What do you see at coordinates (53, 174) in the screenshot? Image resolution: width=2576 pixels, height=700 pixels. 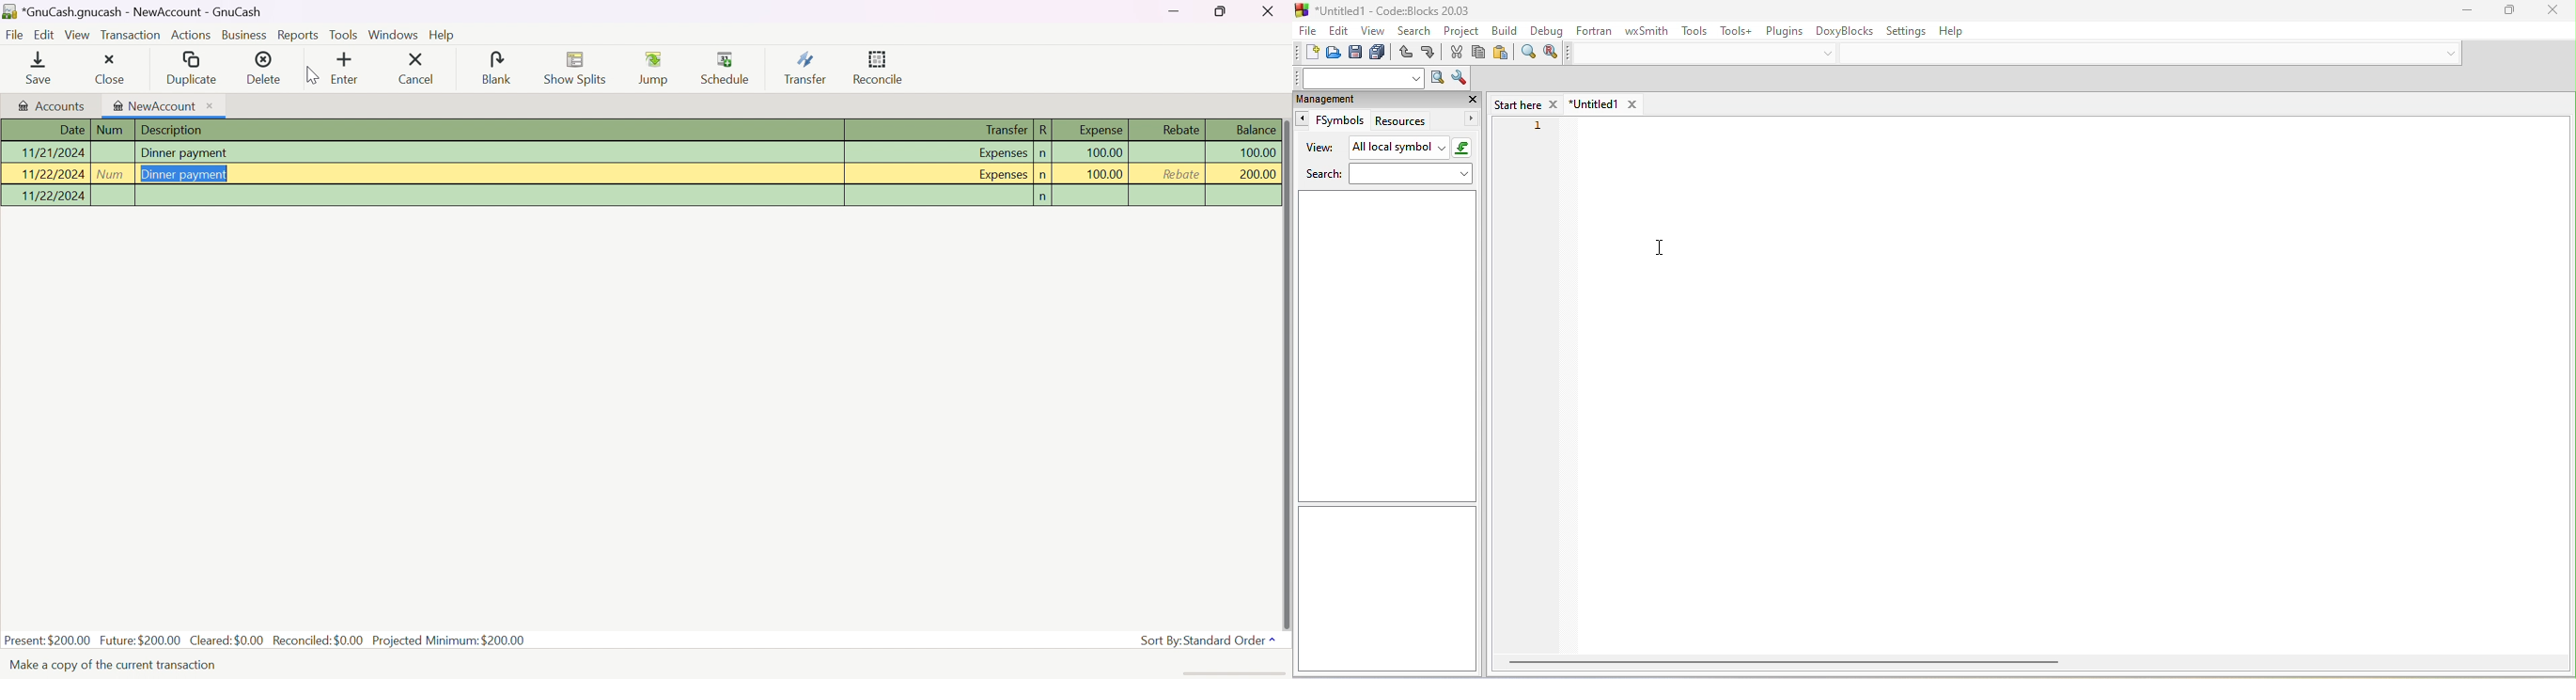 I see `11/22/2024` at bounding box center [53, 174].